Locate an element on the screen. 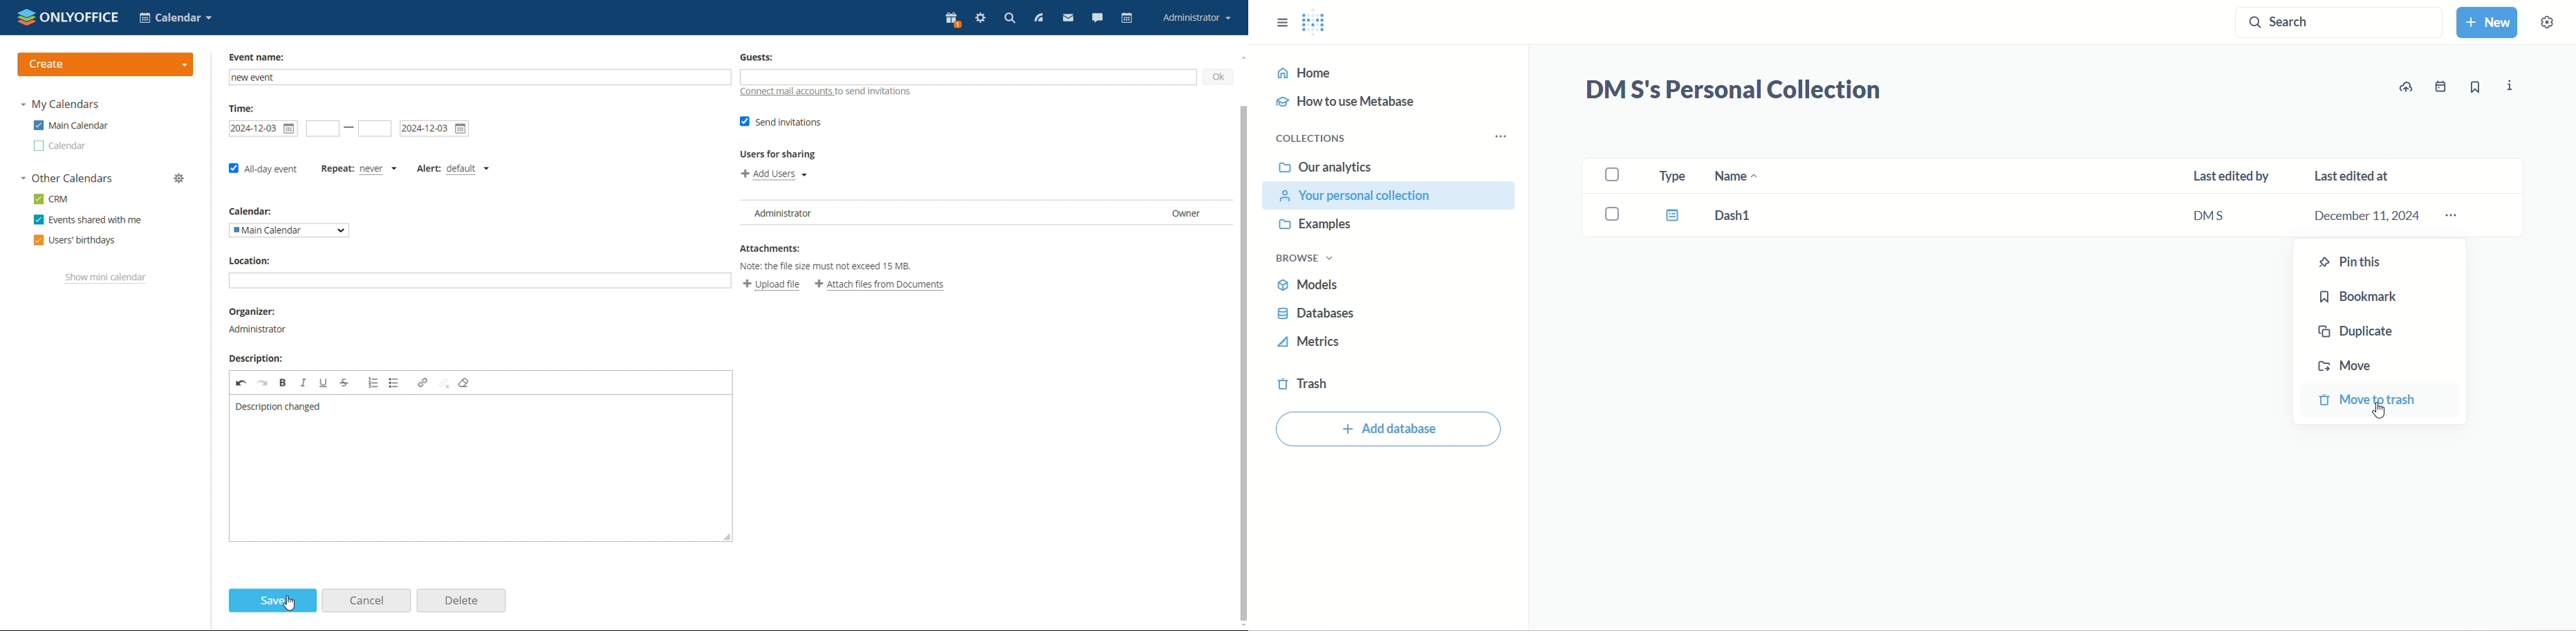 Image resolution: width=2576 pixels, height=644 pixels. list of users is located at coordinates (988, 209).